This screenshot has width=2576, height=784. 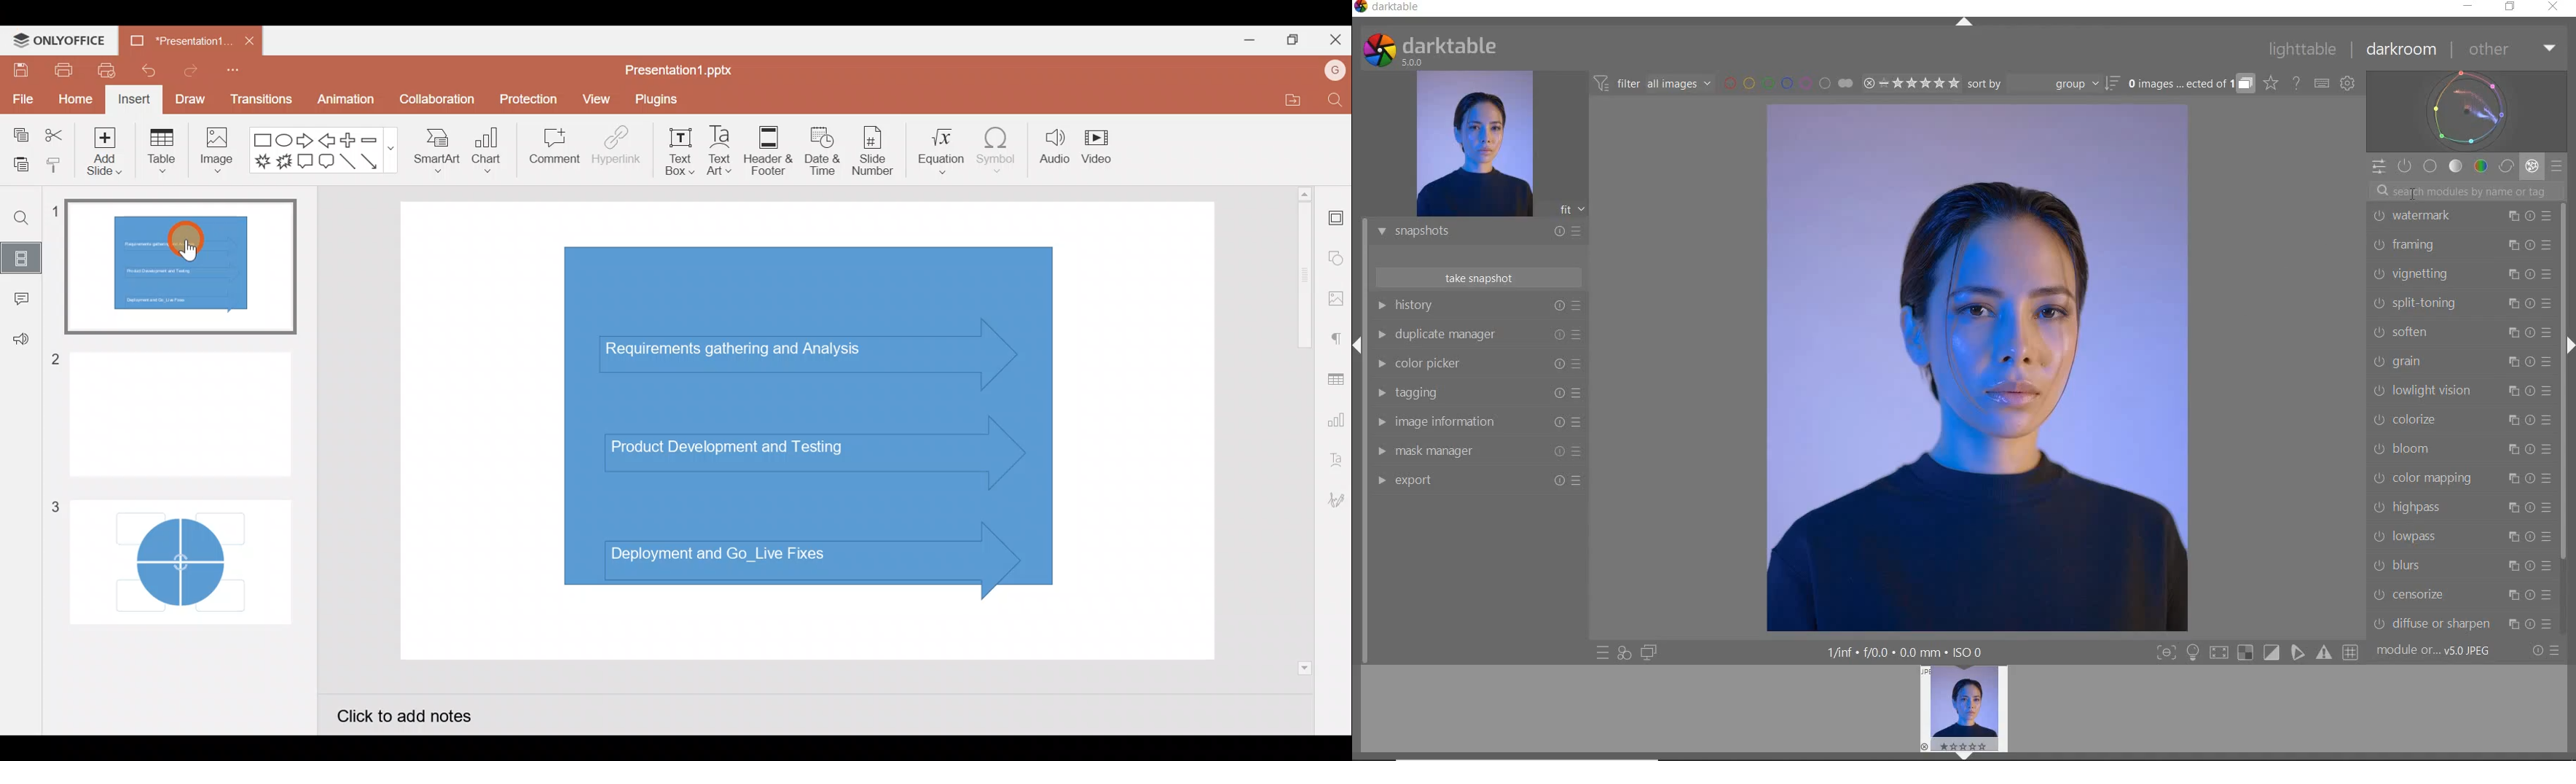 I want to click on SHOW GLOBAL PREFERENCES, so click(x=2347, y=84).